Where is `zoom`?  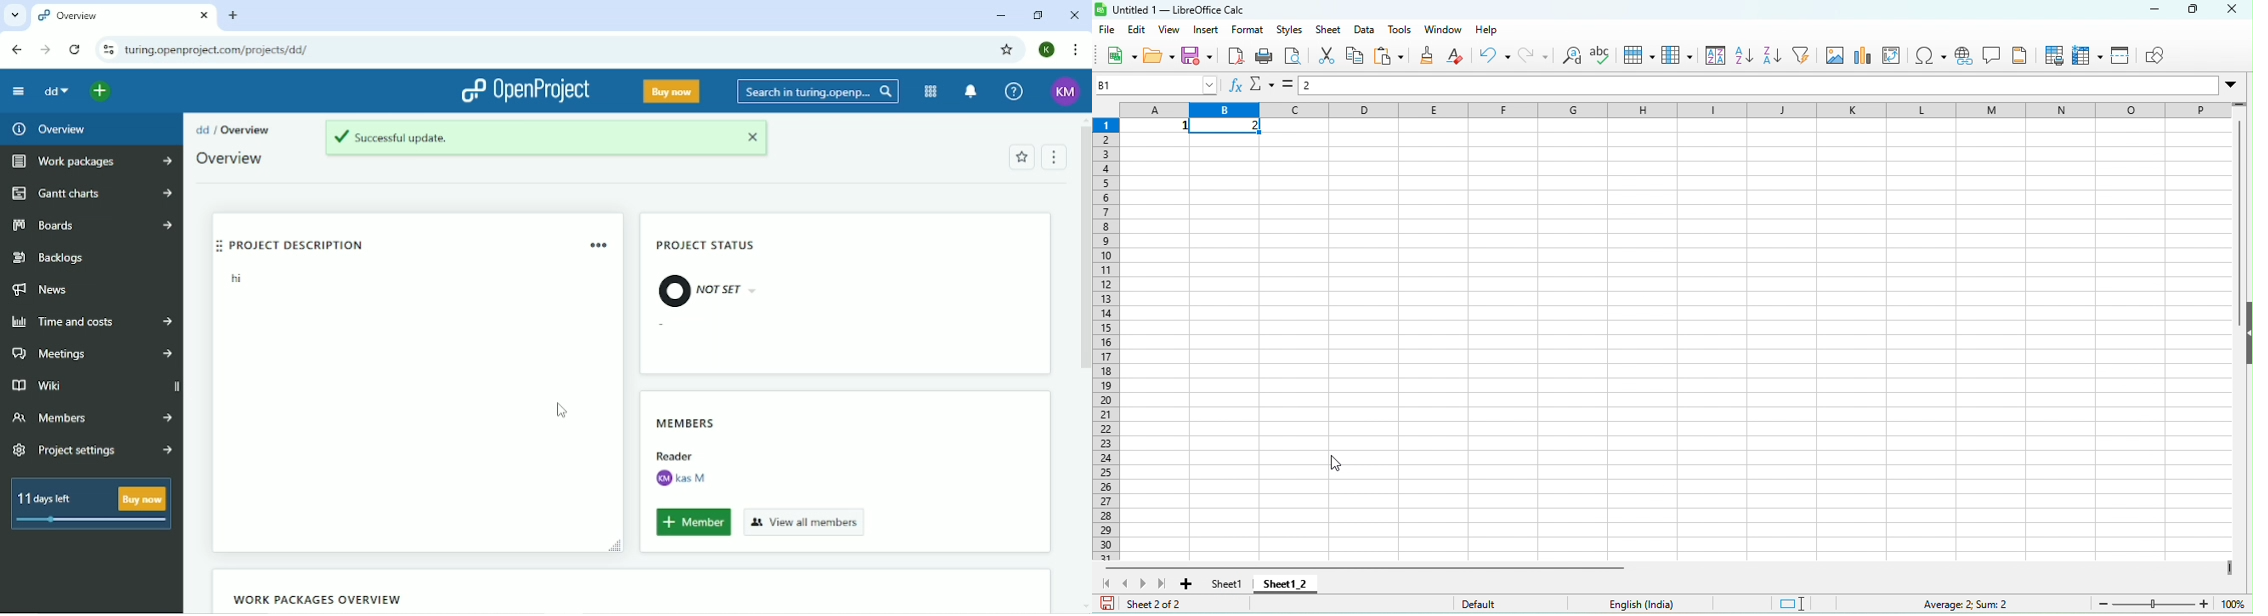
zoom is located at coordinates (2174, 604).